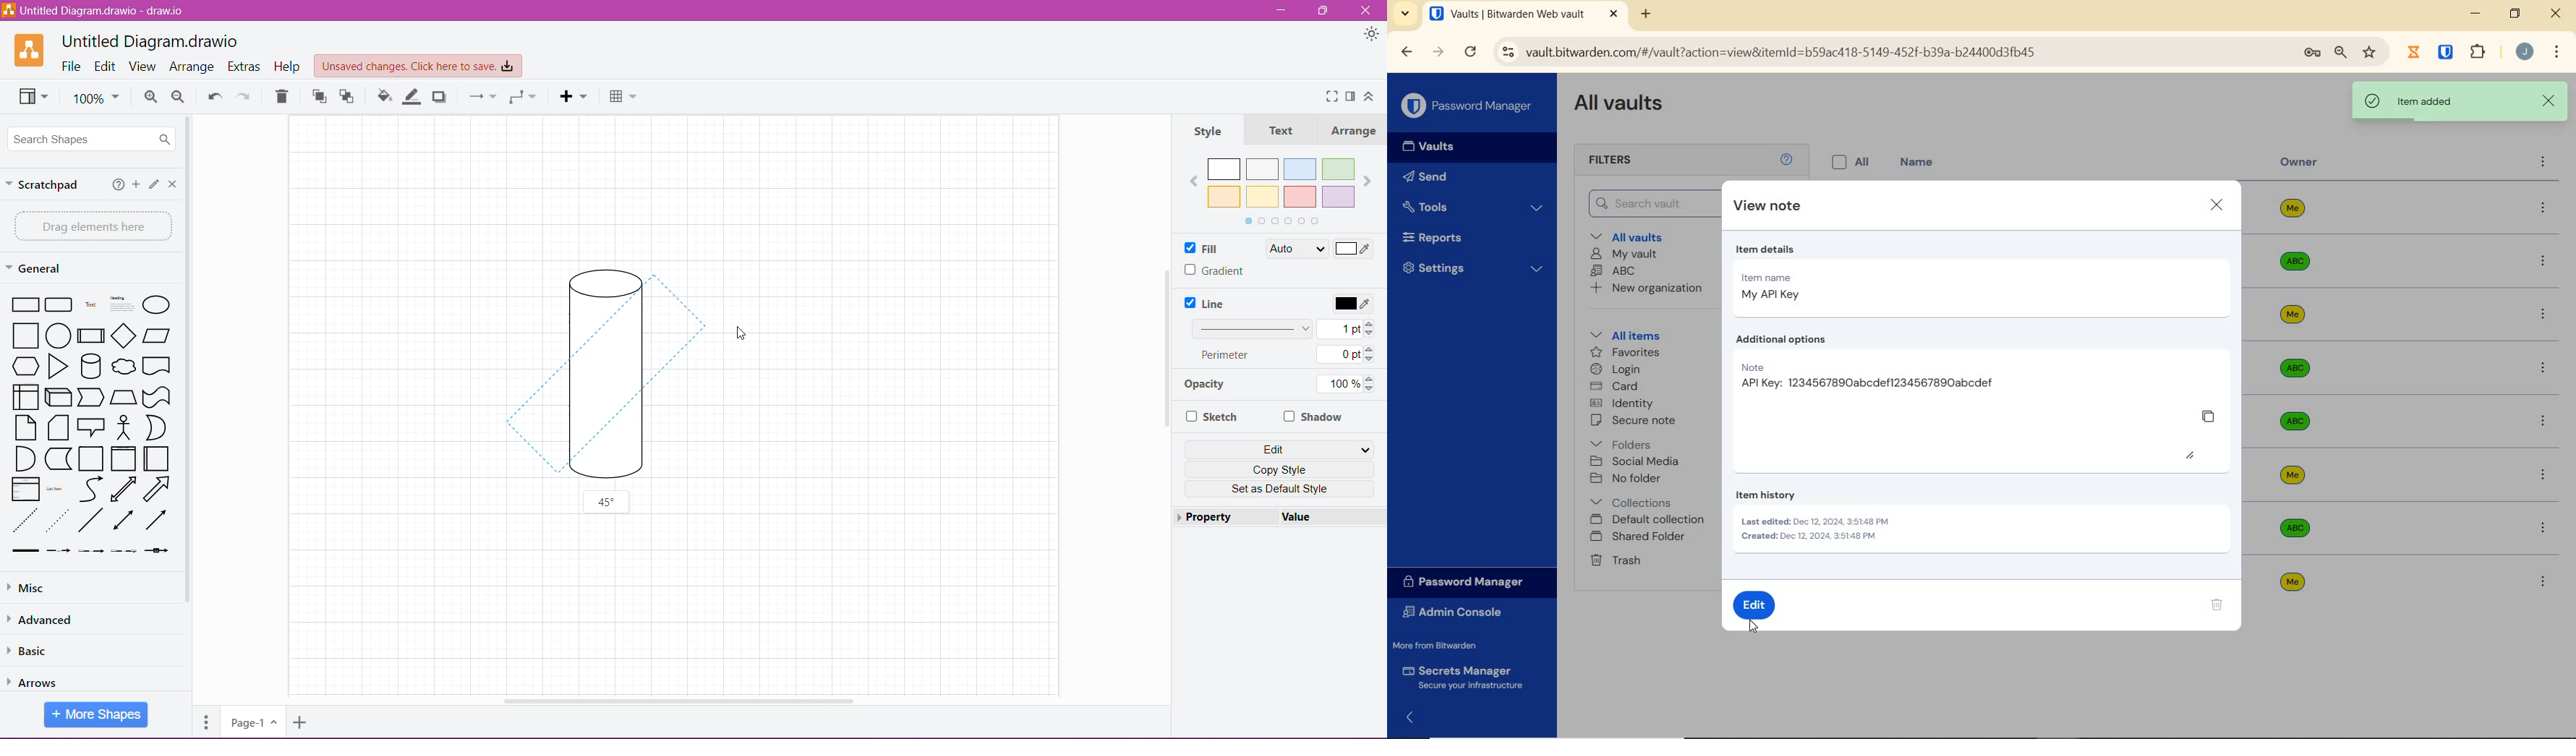 Image resolution: width=2576 pixels, height=756 pixels. What do you see at coordinates (2515, 16) in the screenshot?
I see `RESTORE` at bounding box center [2515, 16].